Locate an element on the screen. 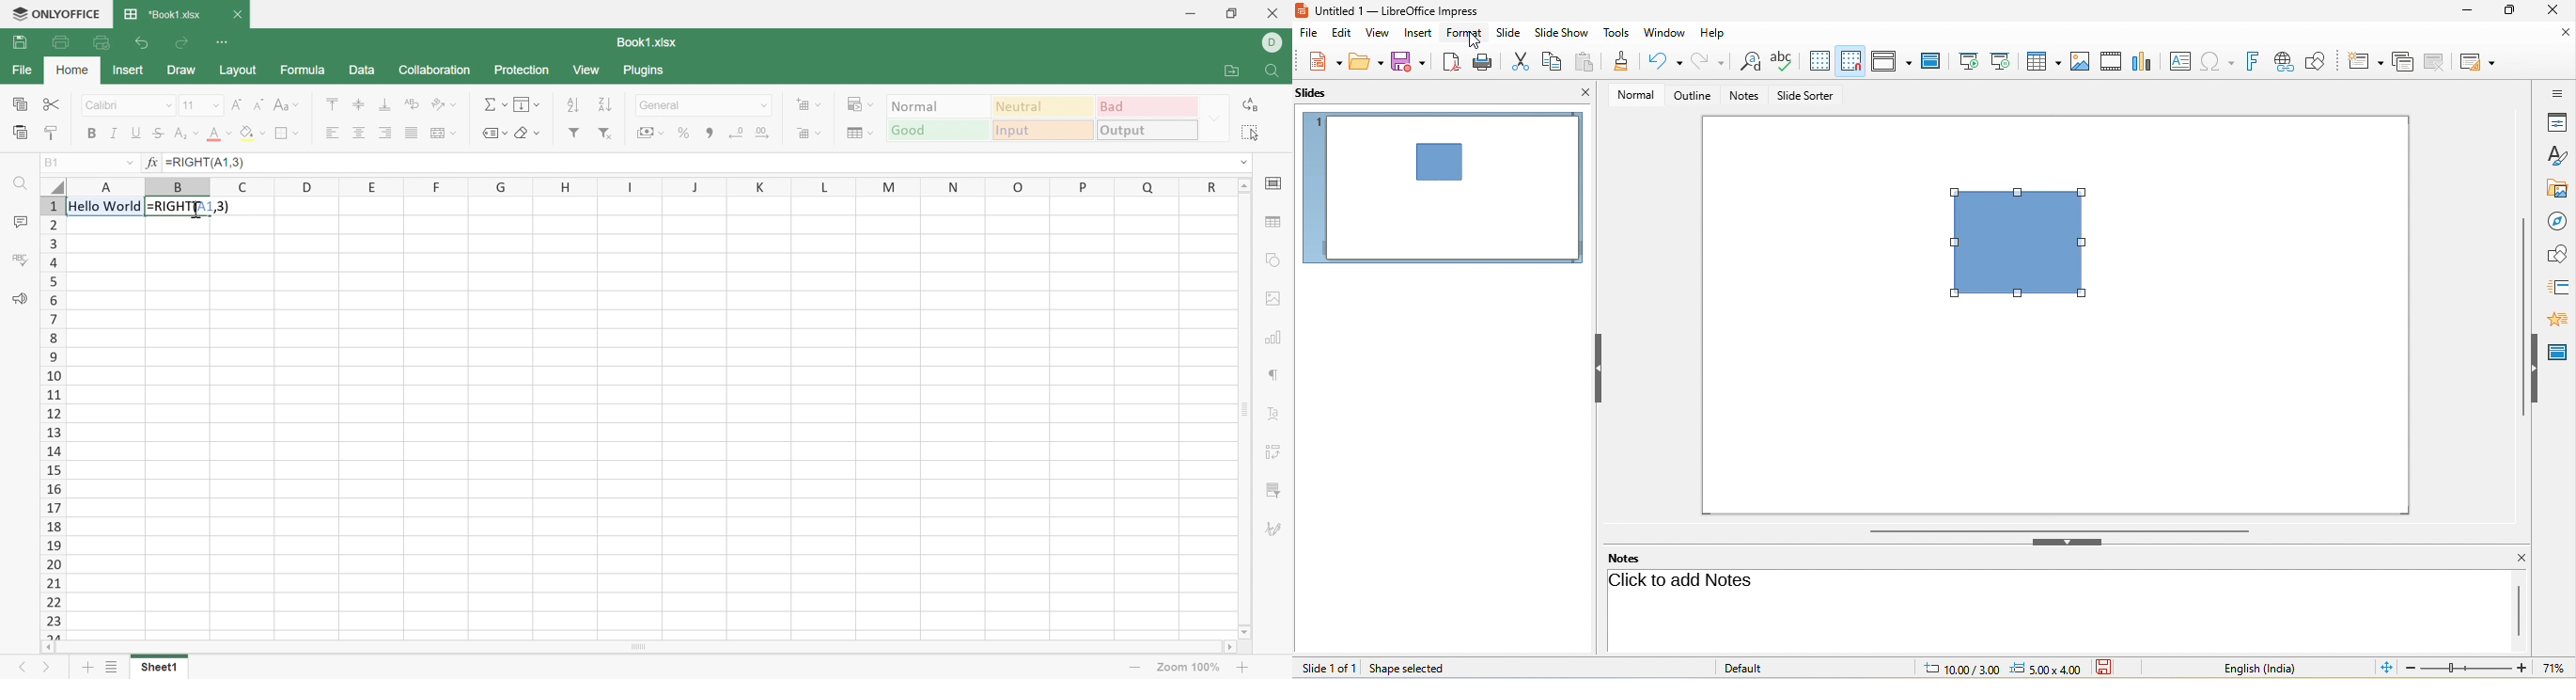  Copy is located at coordinates (22, 103).